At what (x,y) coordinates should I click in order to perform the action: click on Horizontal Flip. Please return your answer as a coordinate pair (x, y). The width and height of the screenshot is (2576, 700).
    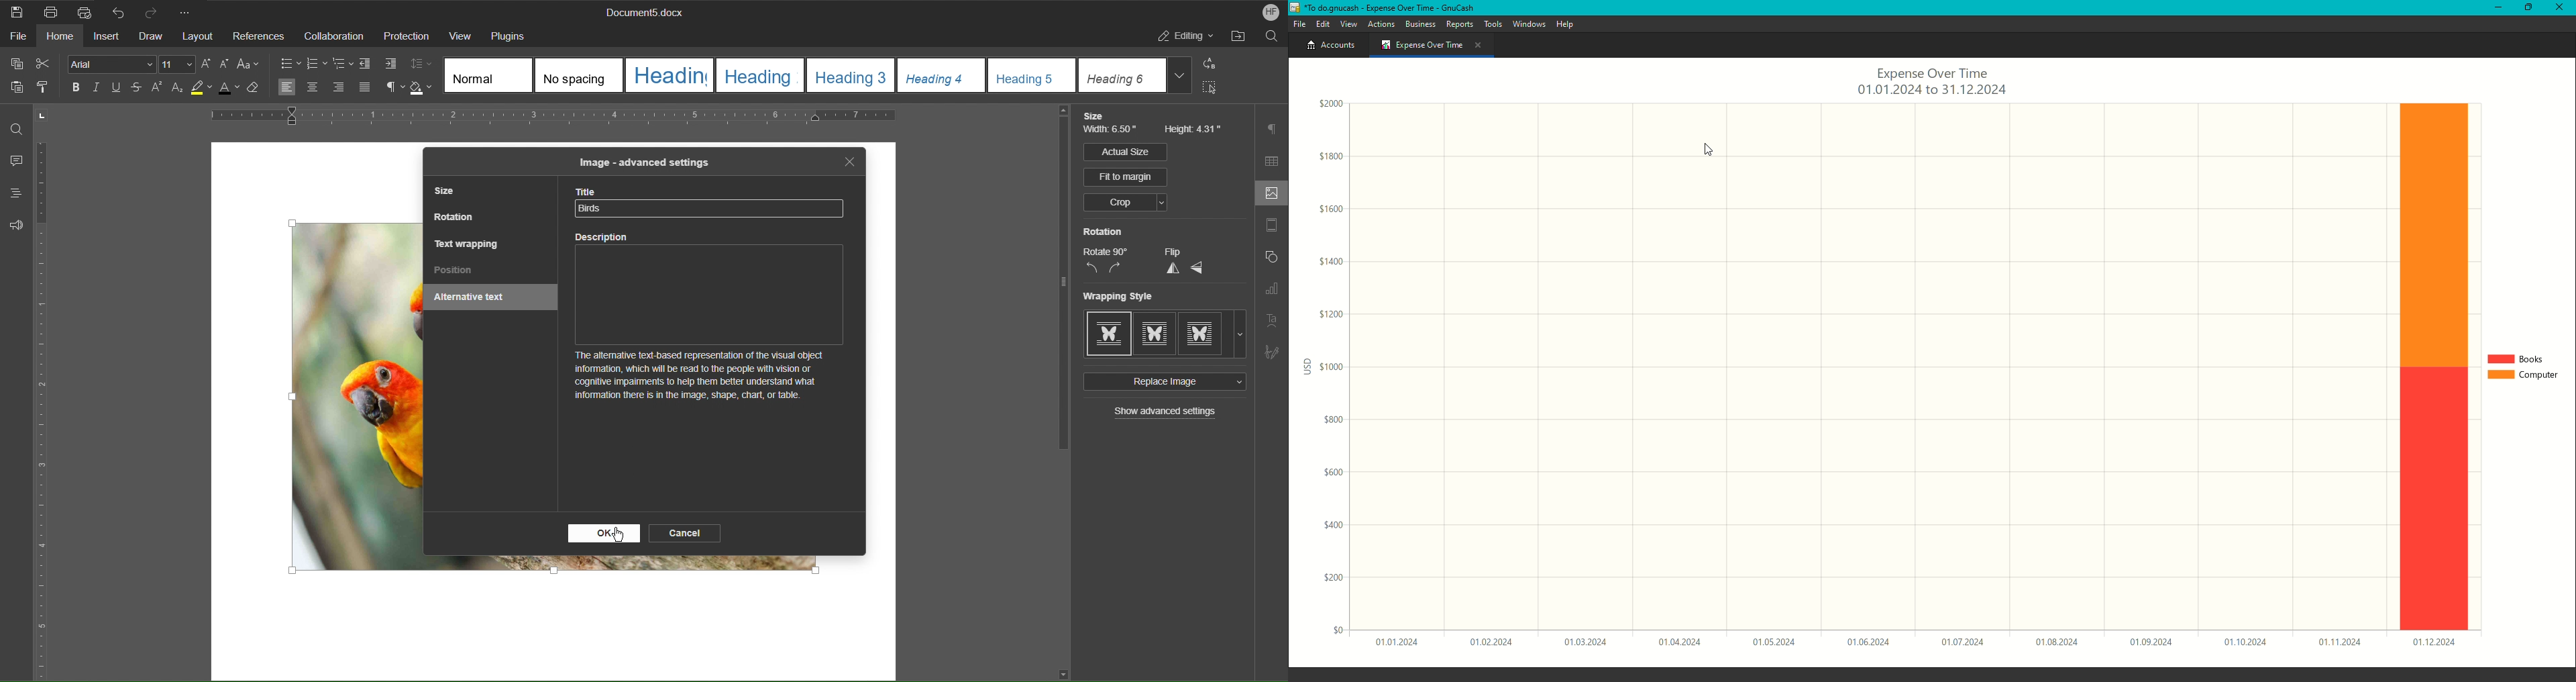
    Looking at the image, I should click on (1198, 269).